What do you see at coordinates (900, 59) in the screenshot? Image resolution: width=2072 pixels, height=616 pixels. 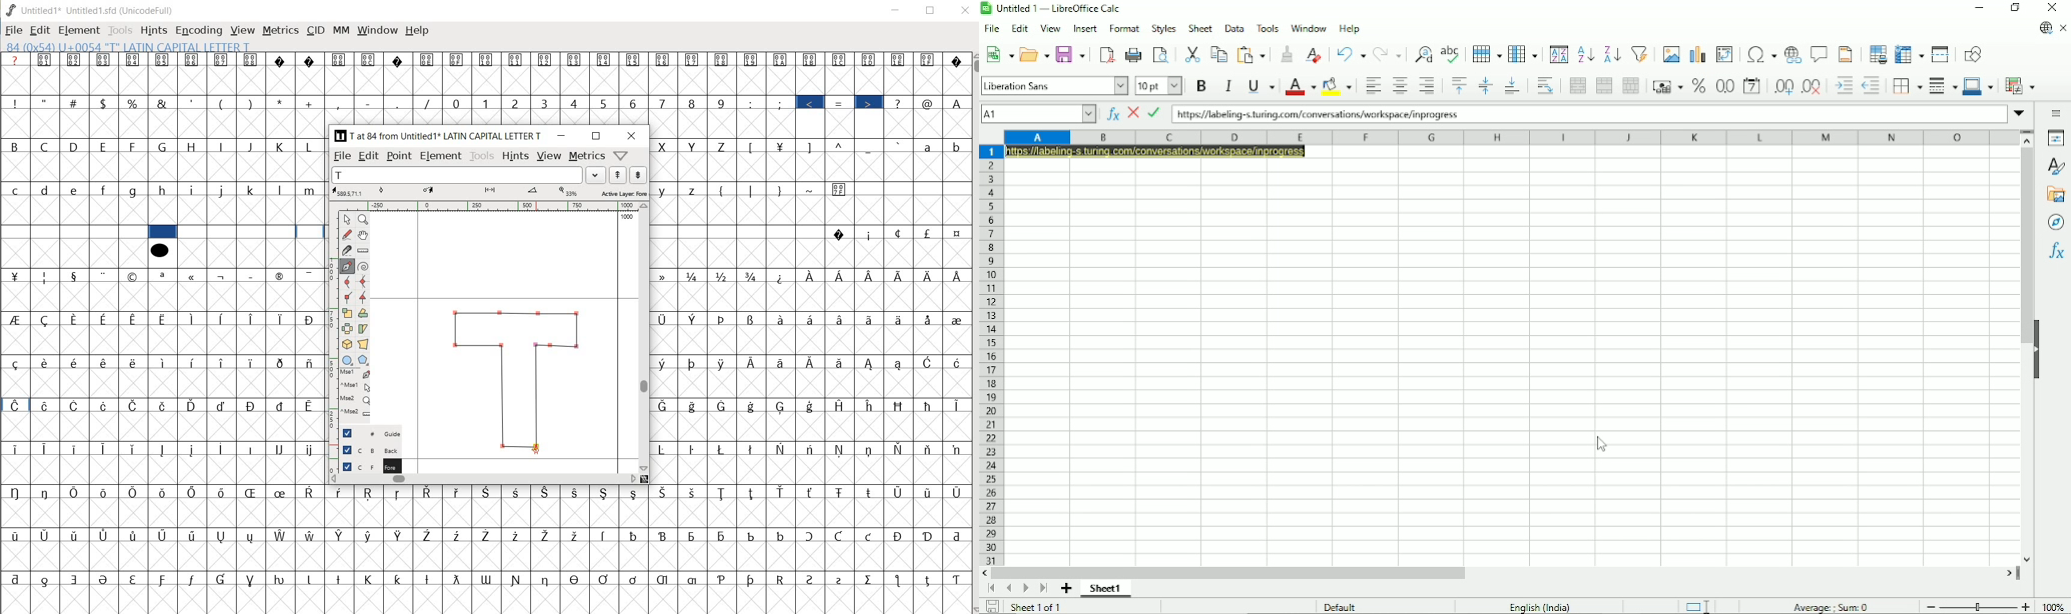 I see `Symbol` at bounding box center [900, 59].